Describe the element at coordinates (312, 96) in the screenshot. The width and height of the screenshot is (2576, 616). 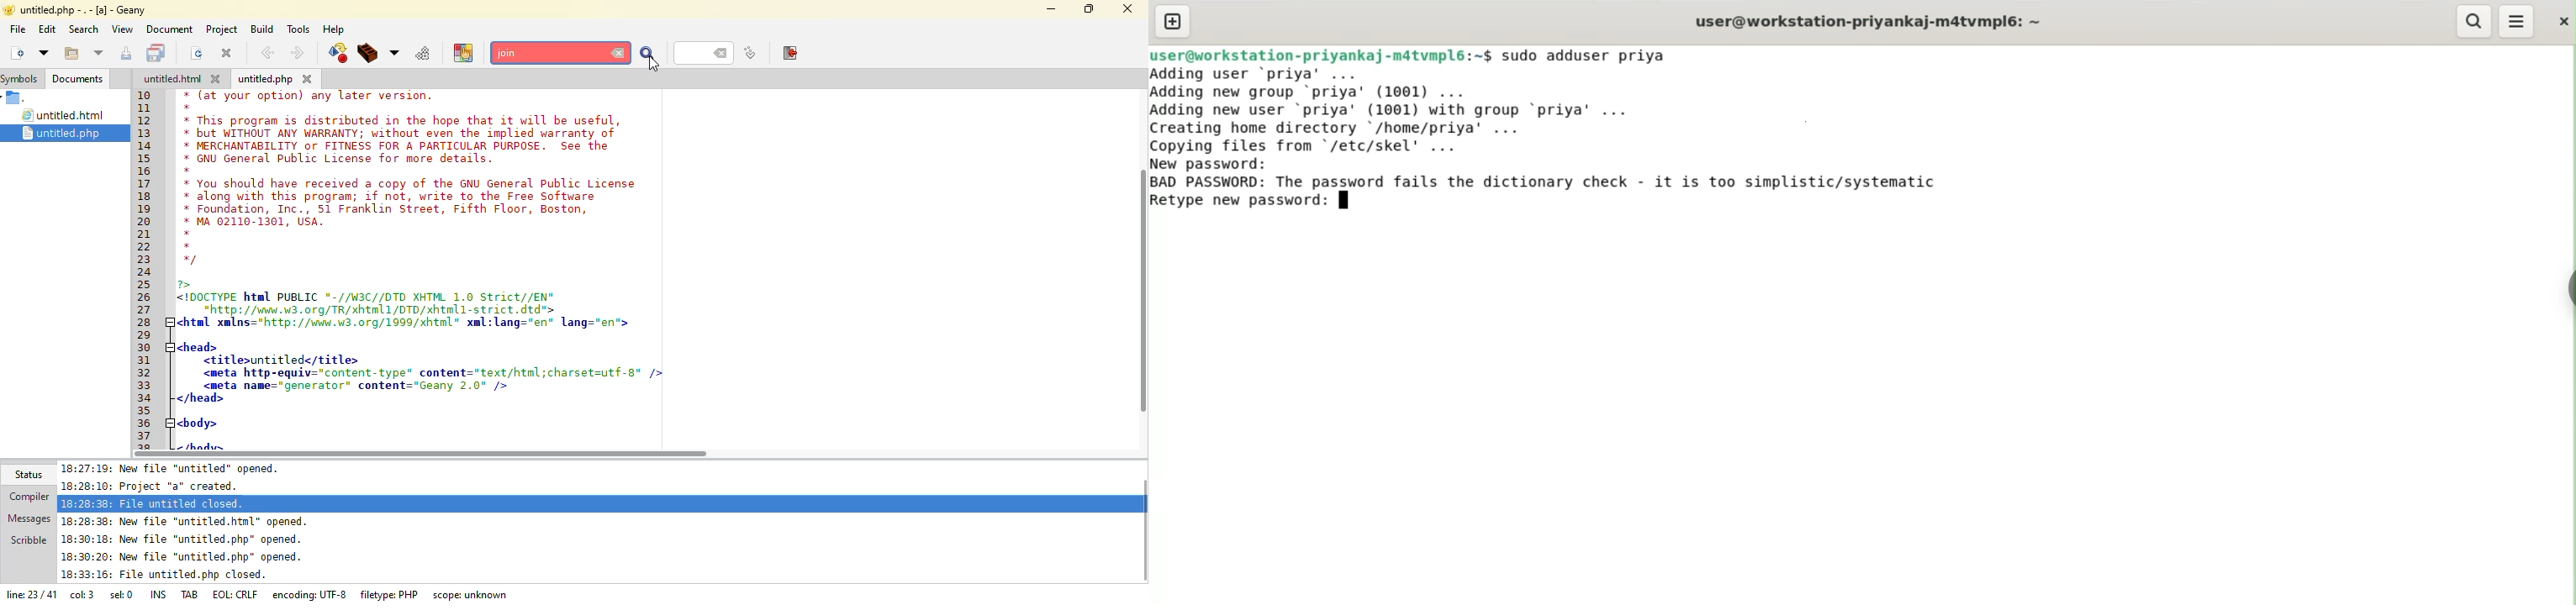
I see `* (at your option) any later version.` at that location.